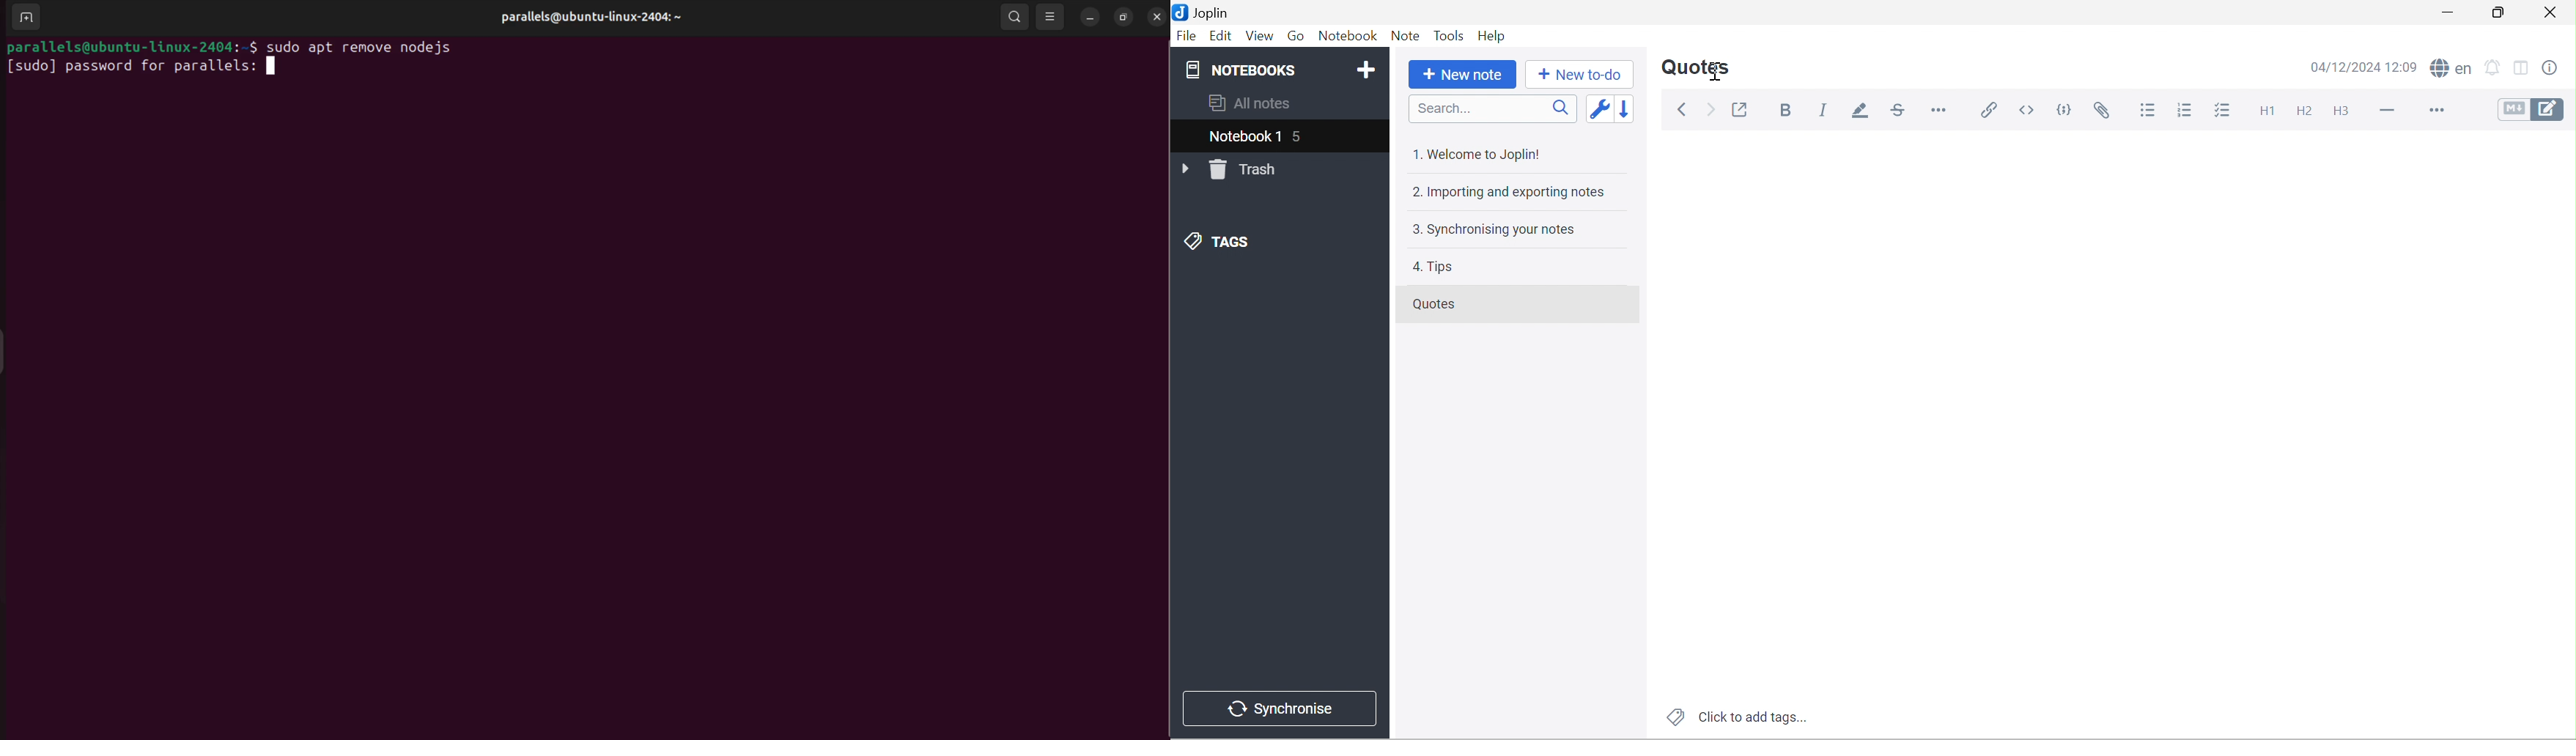  What do you see at coordinates (1942, 112) in the screenshot?
I see `Horizontal` at bounding box center [1942, 112].